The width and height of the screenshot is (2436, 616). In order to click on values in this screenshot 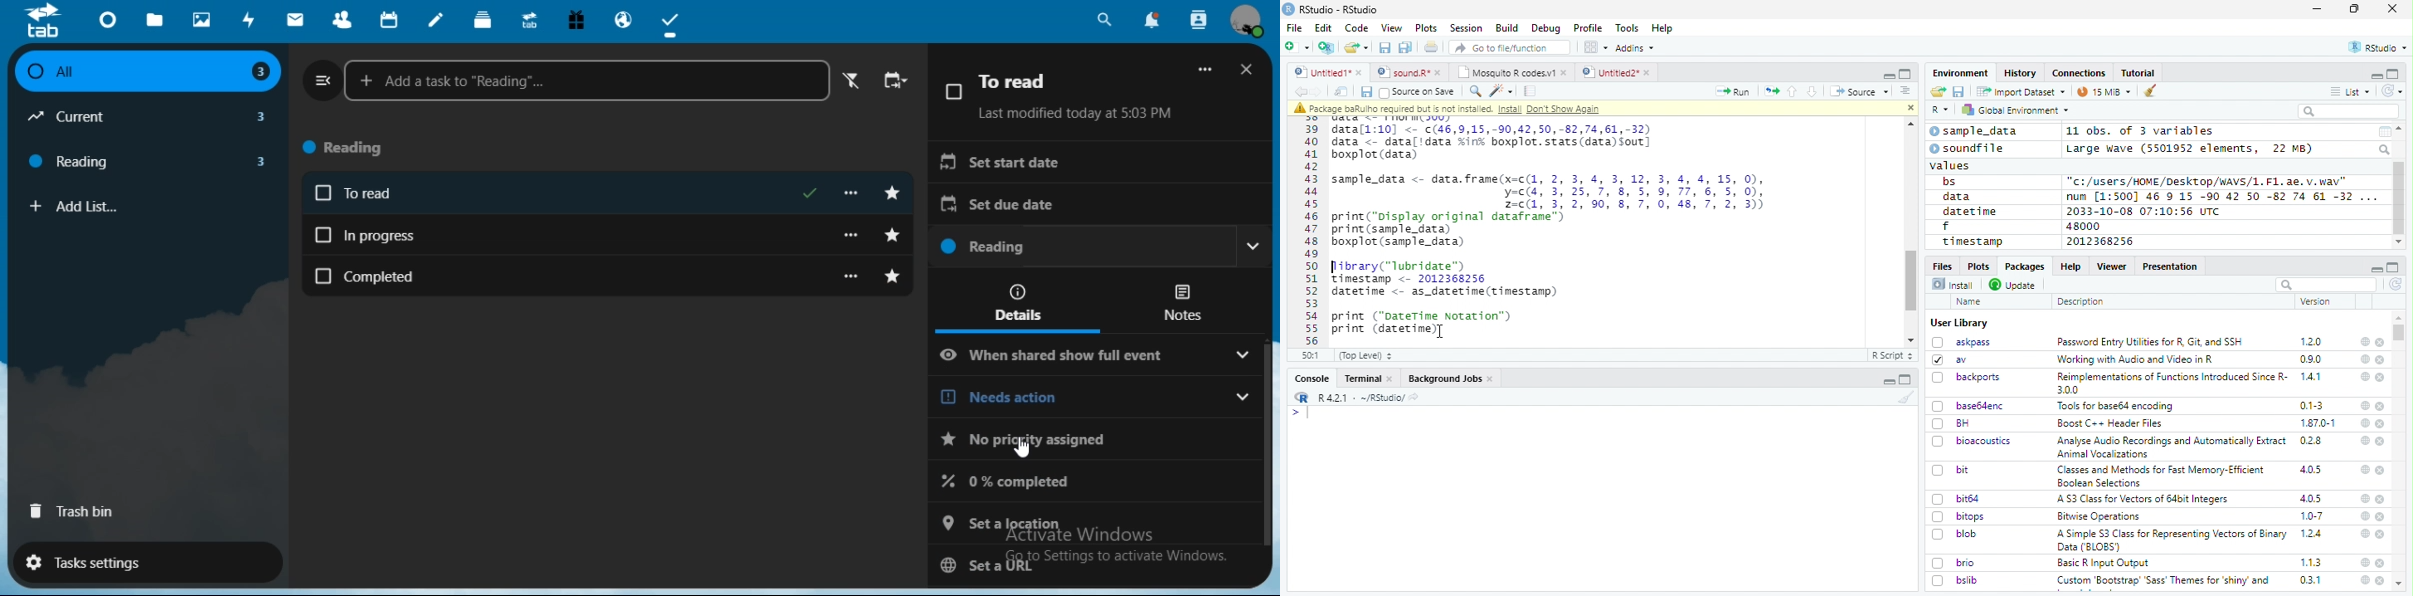, I will do `click(1952, 164)`.